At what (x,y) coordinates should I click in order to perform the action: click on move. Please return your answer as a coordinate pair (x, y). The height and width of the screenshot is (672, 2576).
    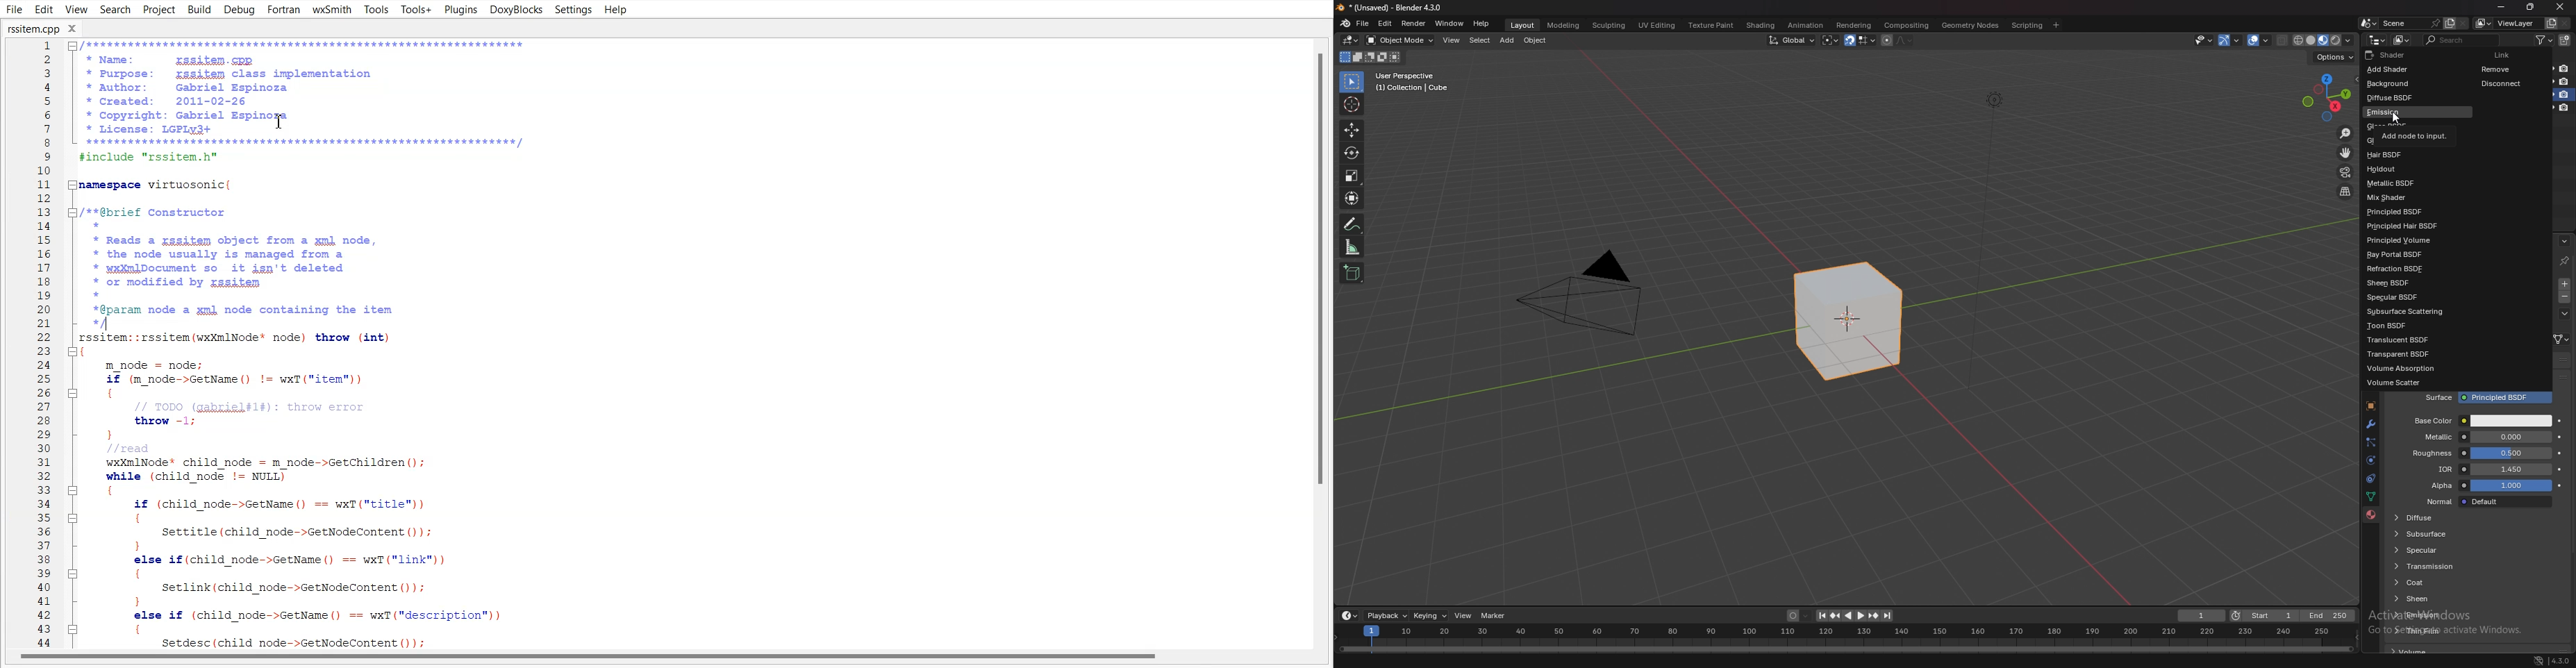
    Looking at the image, I should click on (1351, 131).